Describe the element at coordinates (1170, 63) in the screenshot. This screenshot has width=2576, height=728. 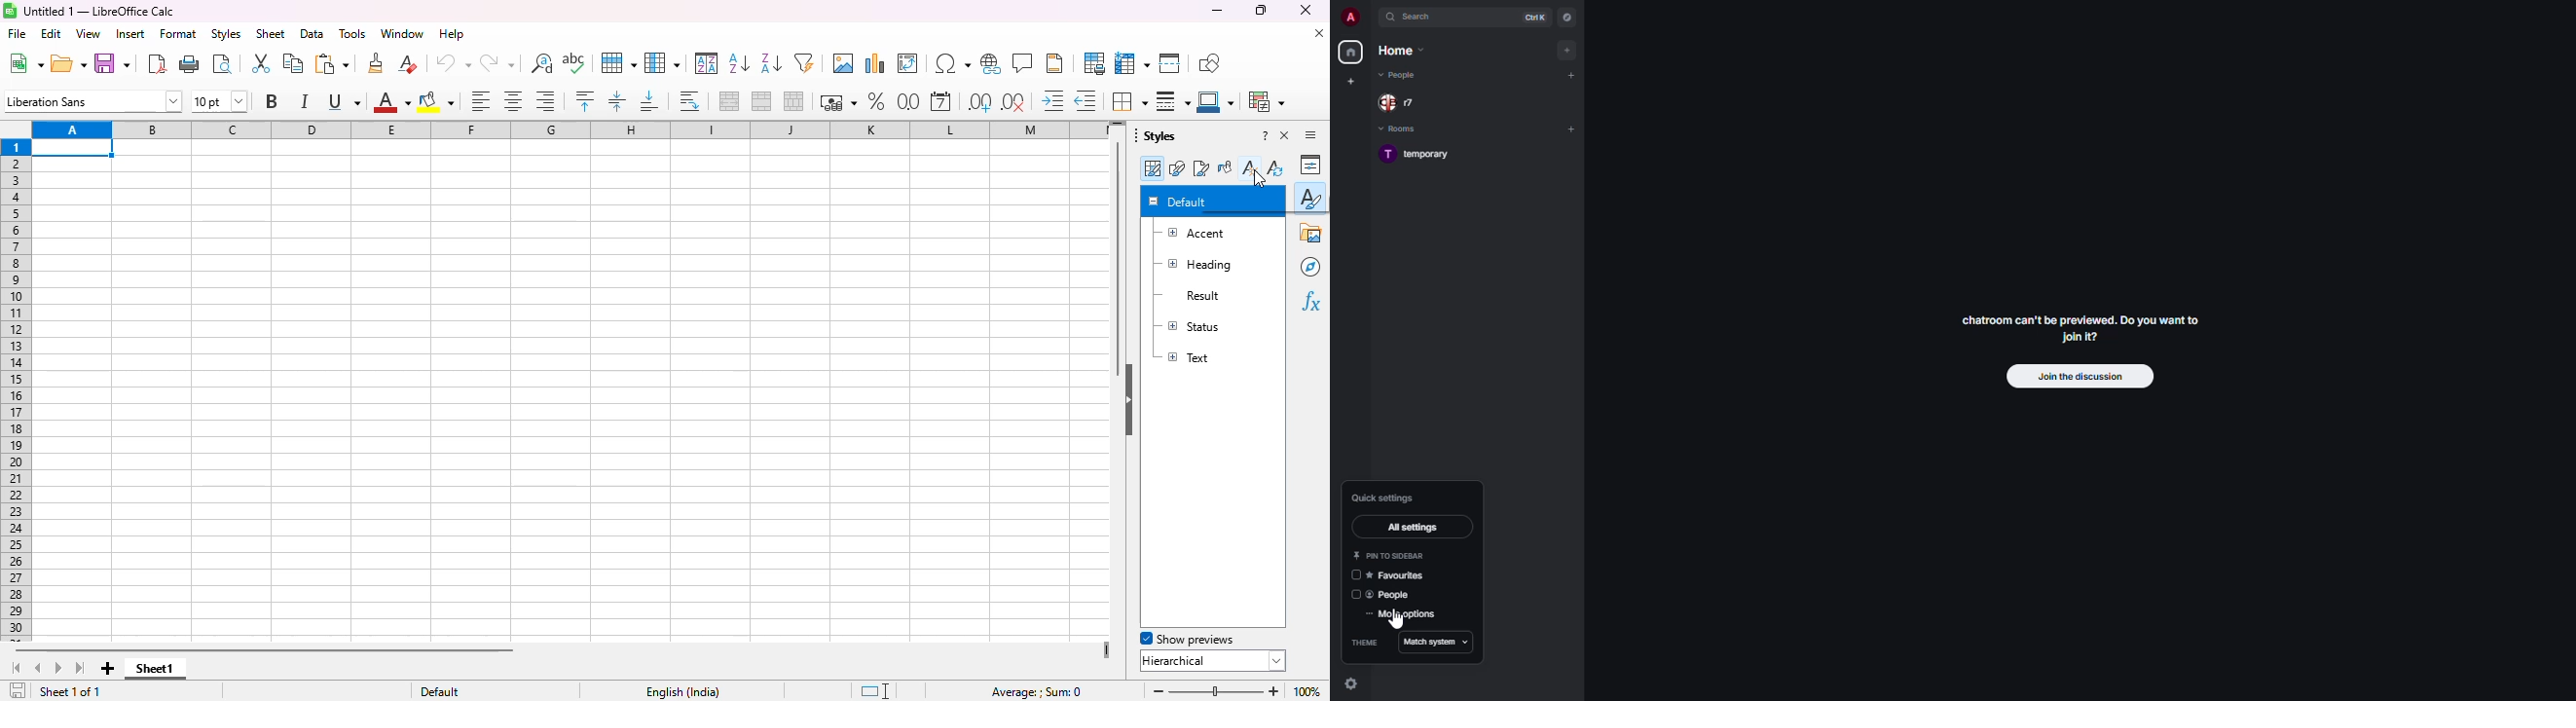
I see `split window` at that location.